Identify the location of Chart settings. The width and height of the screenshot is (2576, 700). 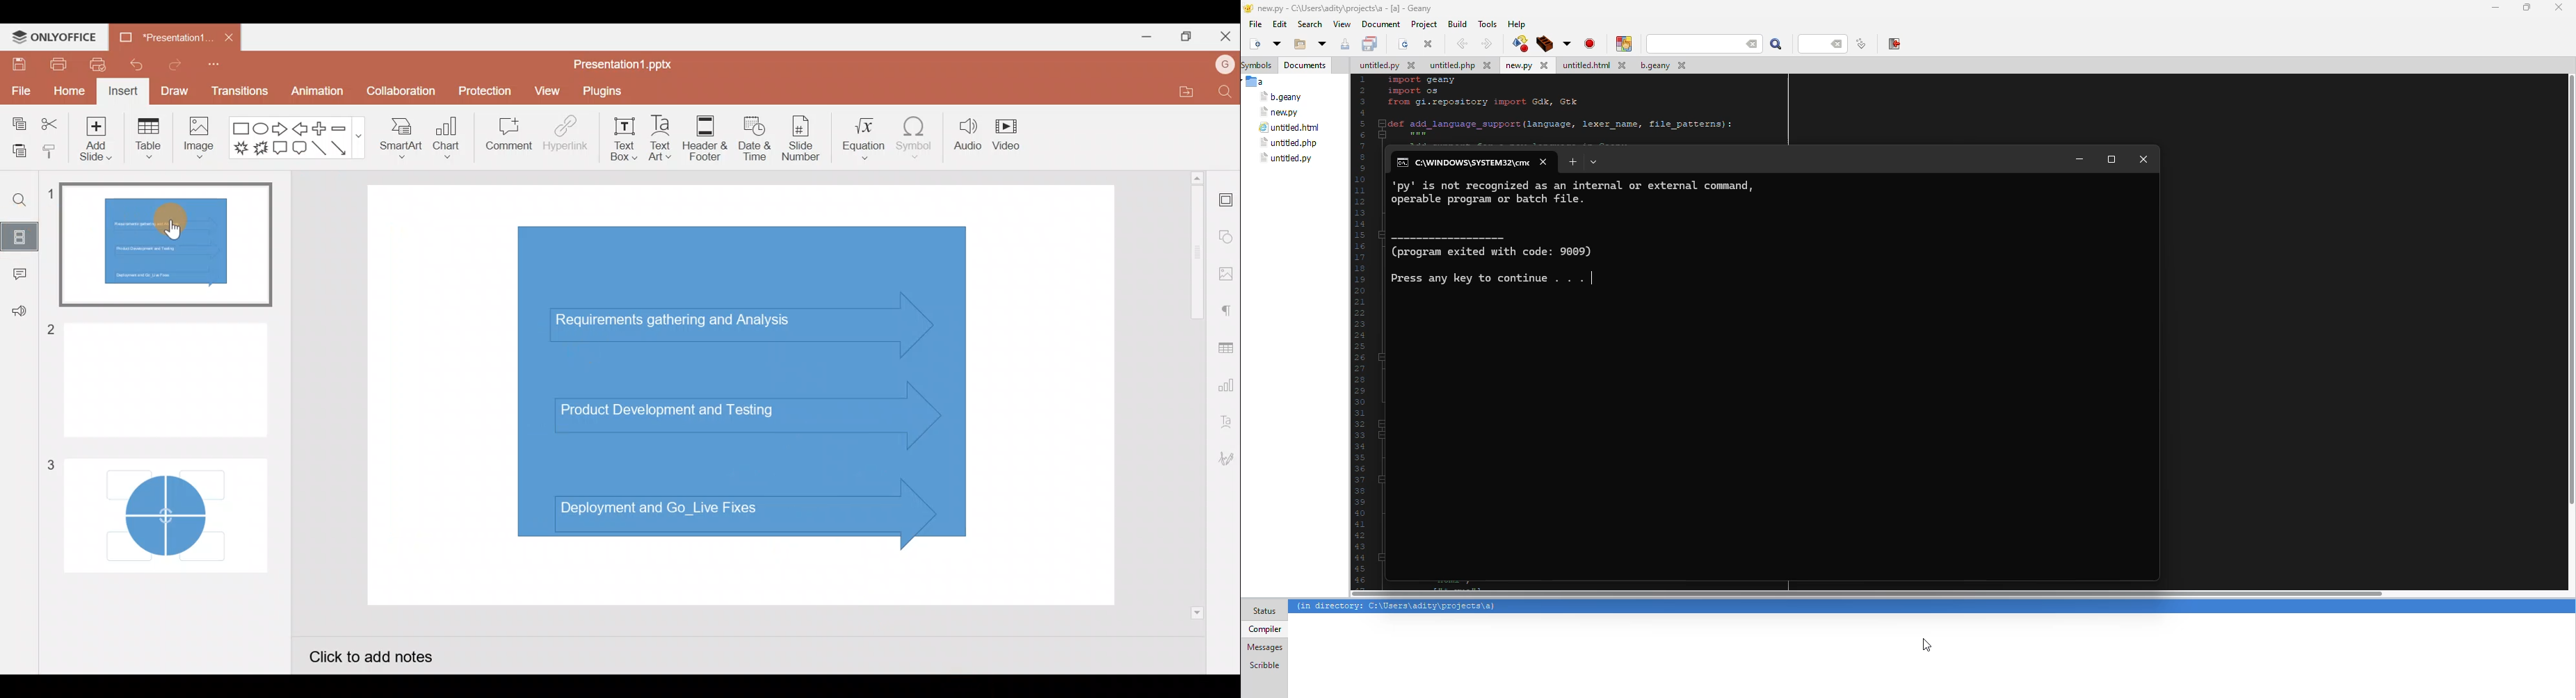
(1228, 387).